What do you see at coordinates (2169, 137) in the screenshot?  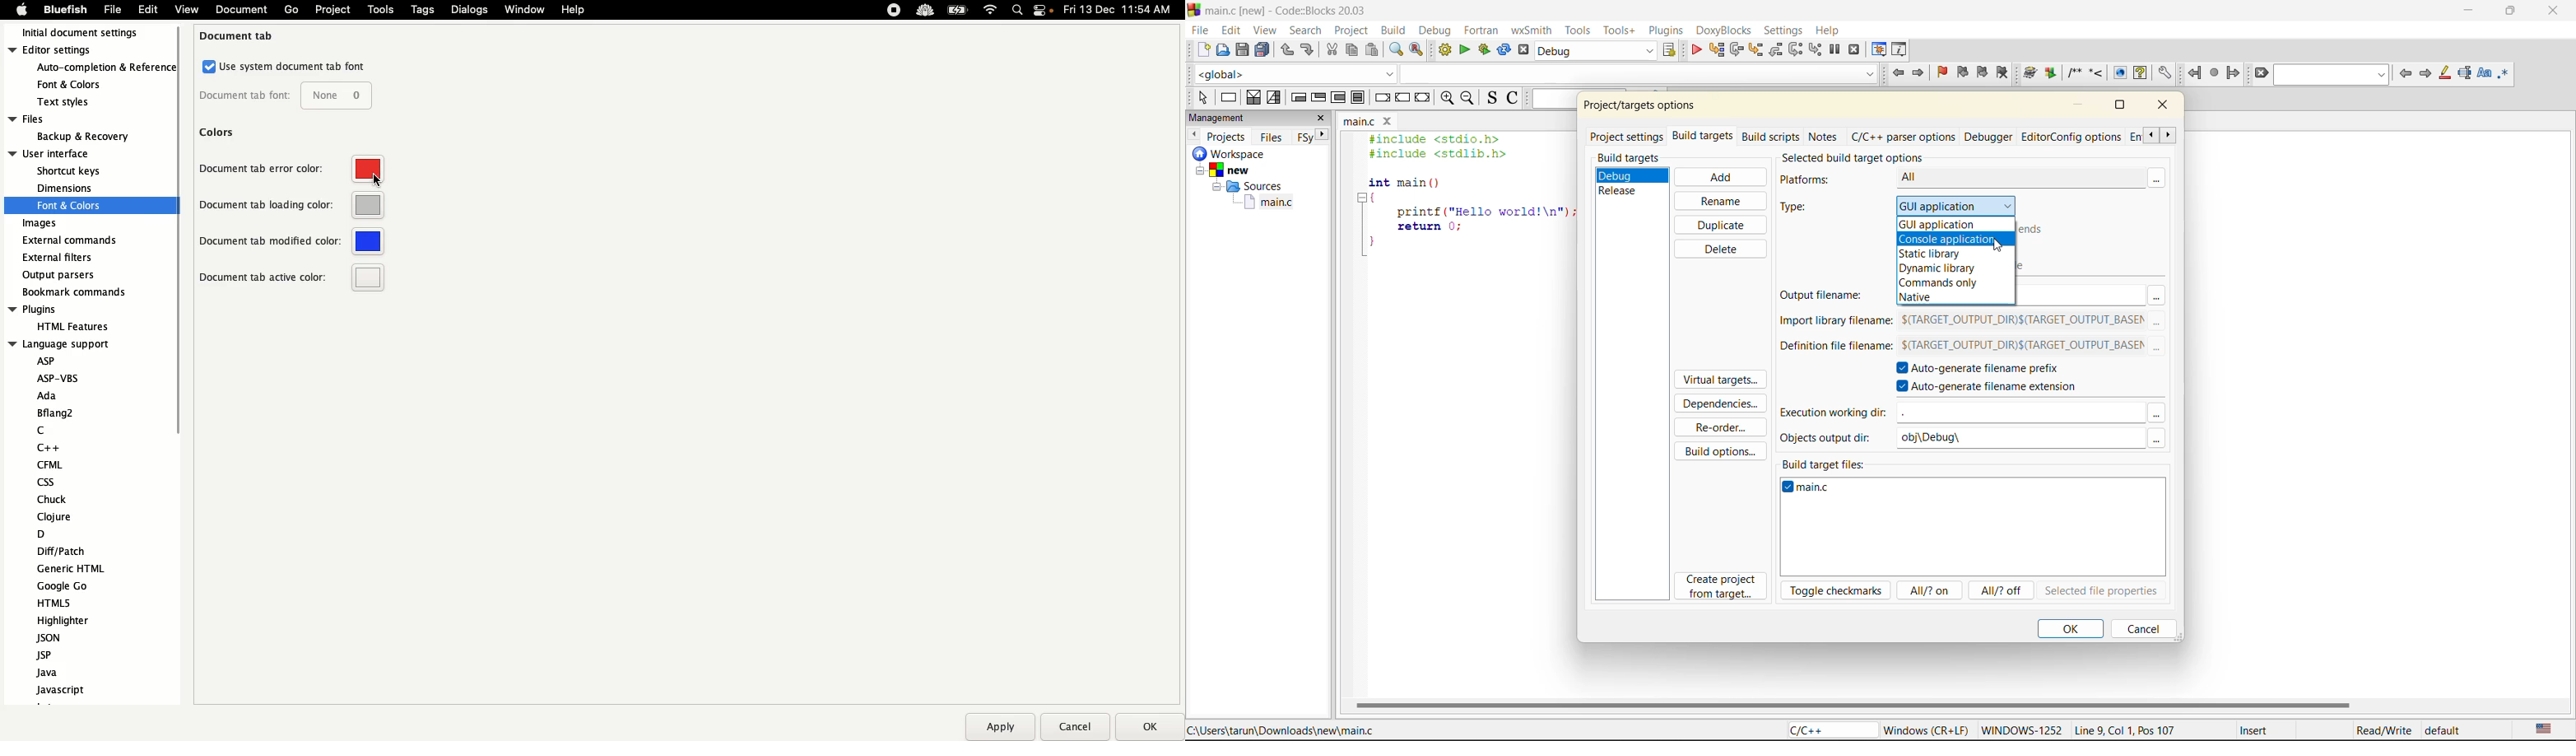 I see `scroll front` at bounding box center [2169, 137].